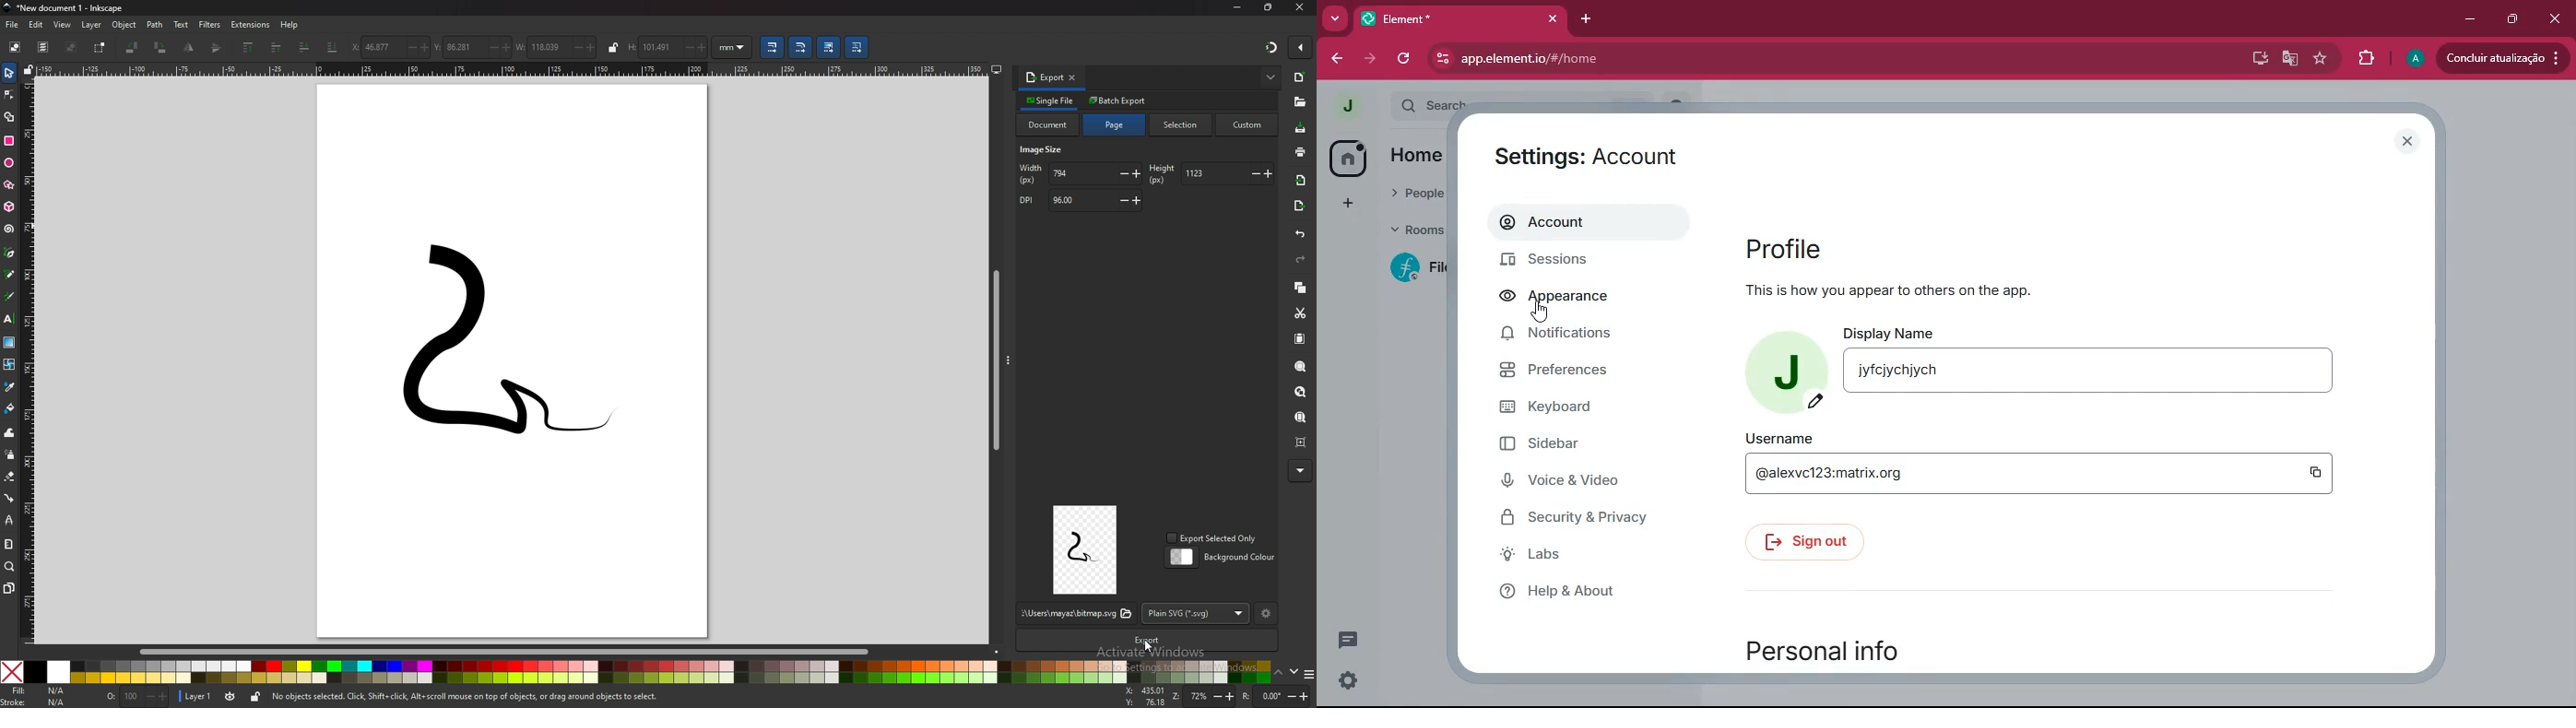 Image resolution: width=2576 pixels, height=728 pixels. Describe the element at coordinates (1294, 672) in the screenshot. I see `down` at that location.